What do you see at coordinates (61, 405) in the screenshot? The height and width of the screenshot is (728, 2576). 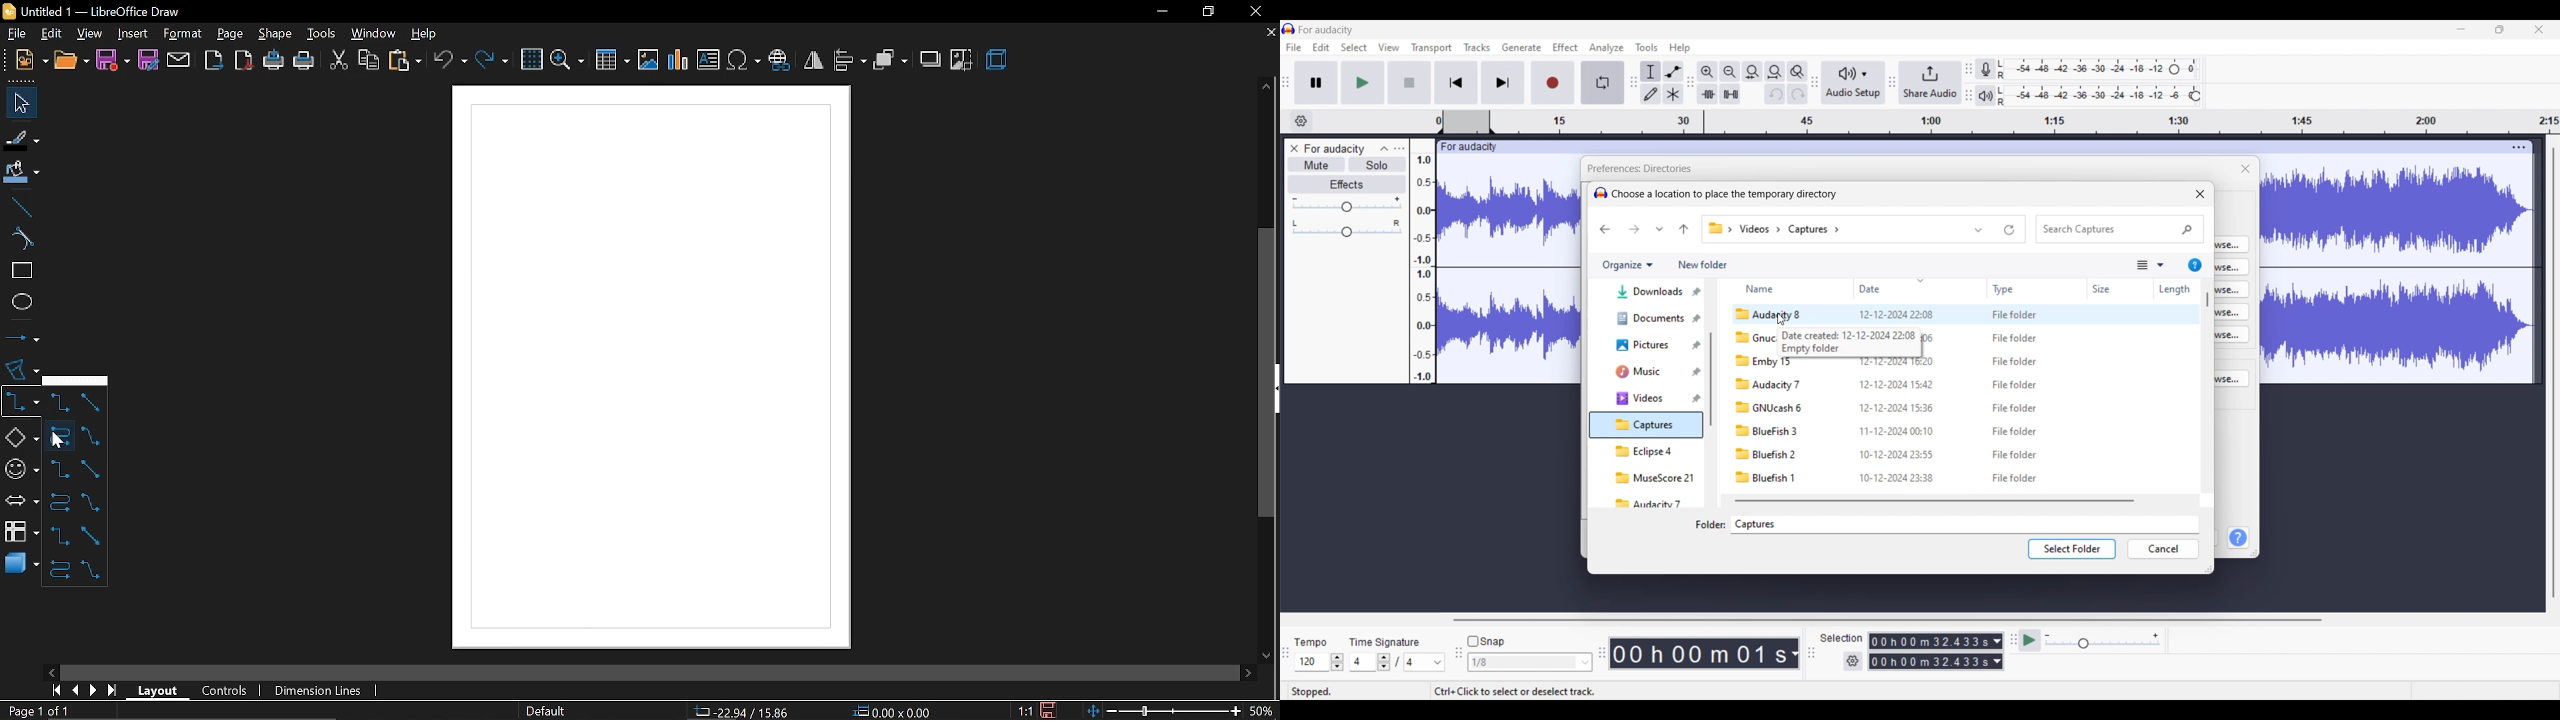 I see `line connectors` at bounding box center [61, 405].